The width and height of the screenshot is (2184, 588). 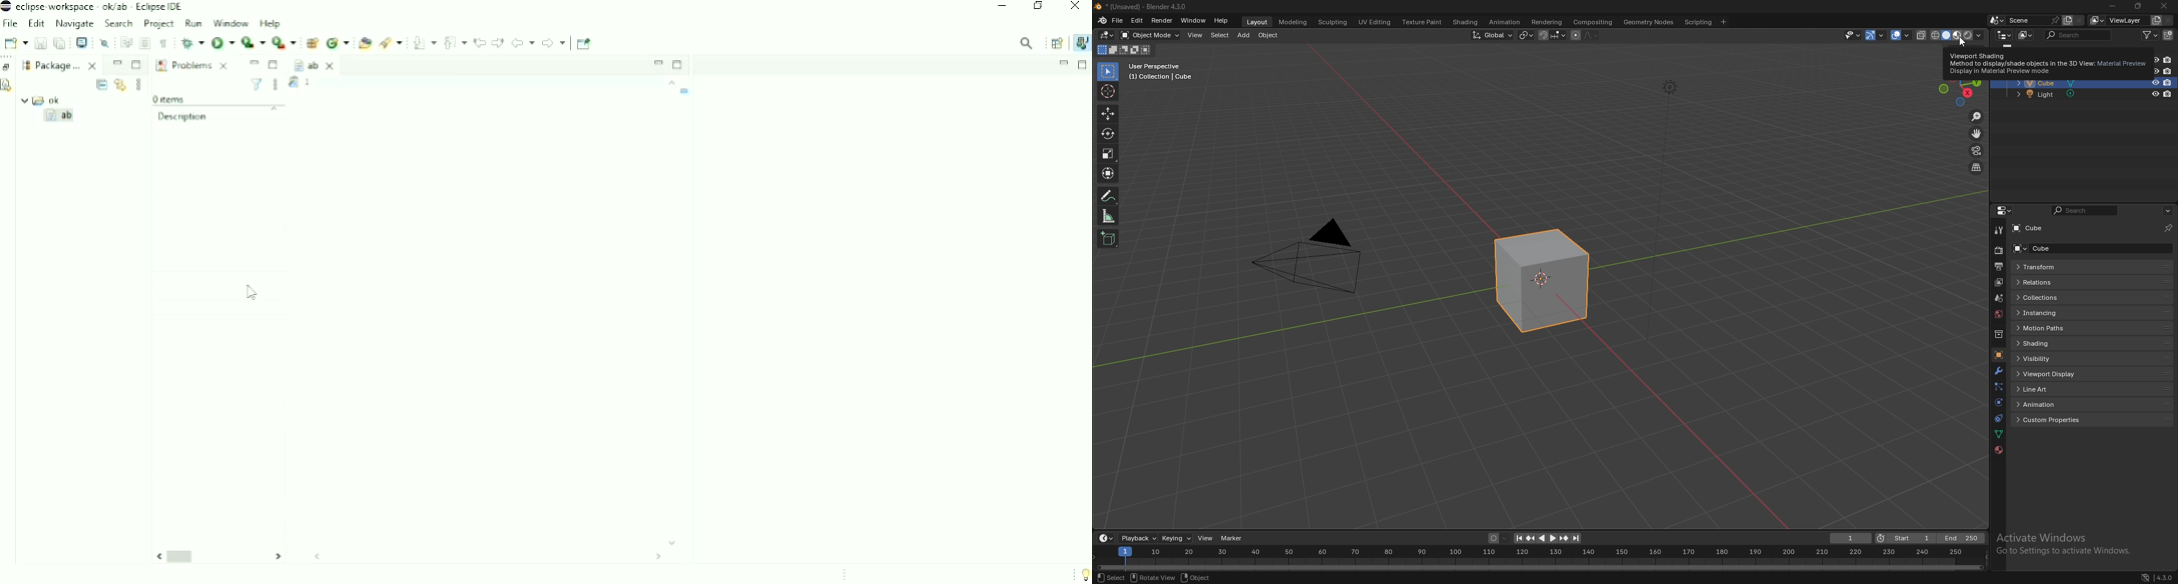 What do you see at coordinates (1466, 23) in the screenshot?
I see `shading` at bounding box center [1466, 23].